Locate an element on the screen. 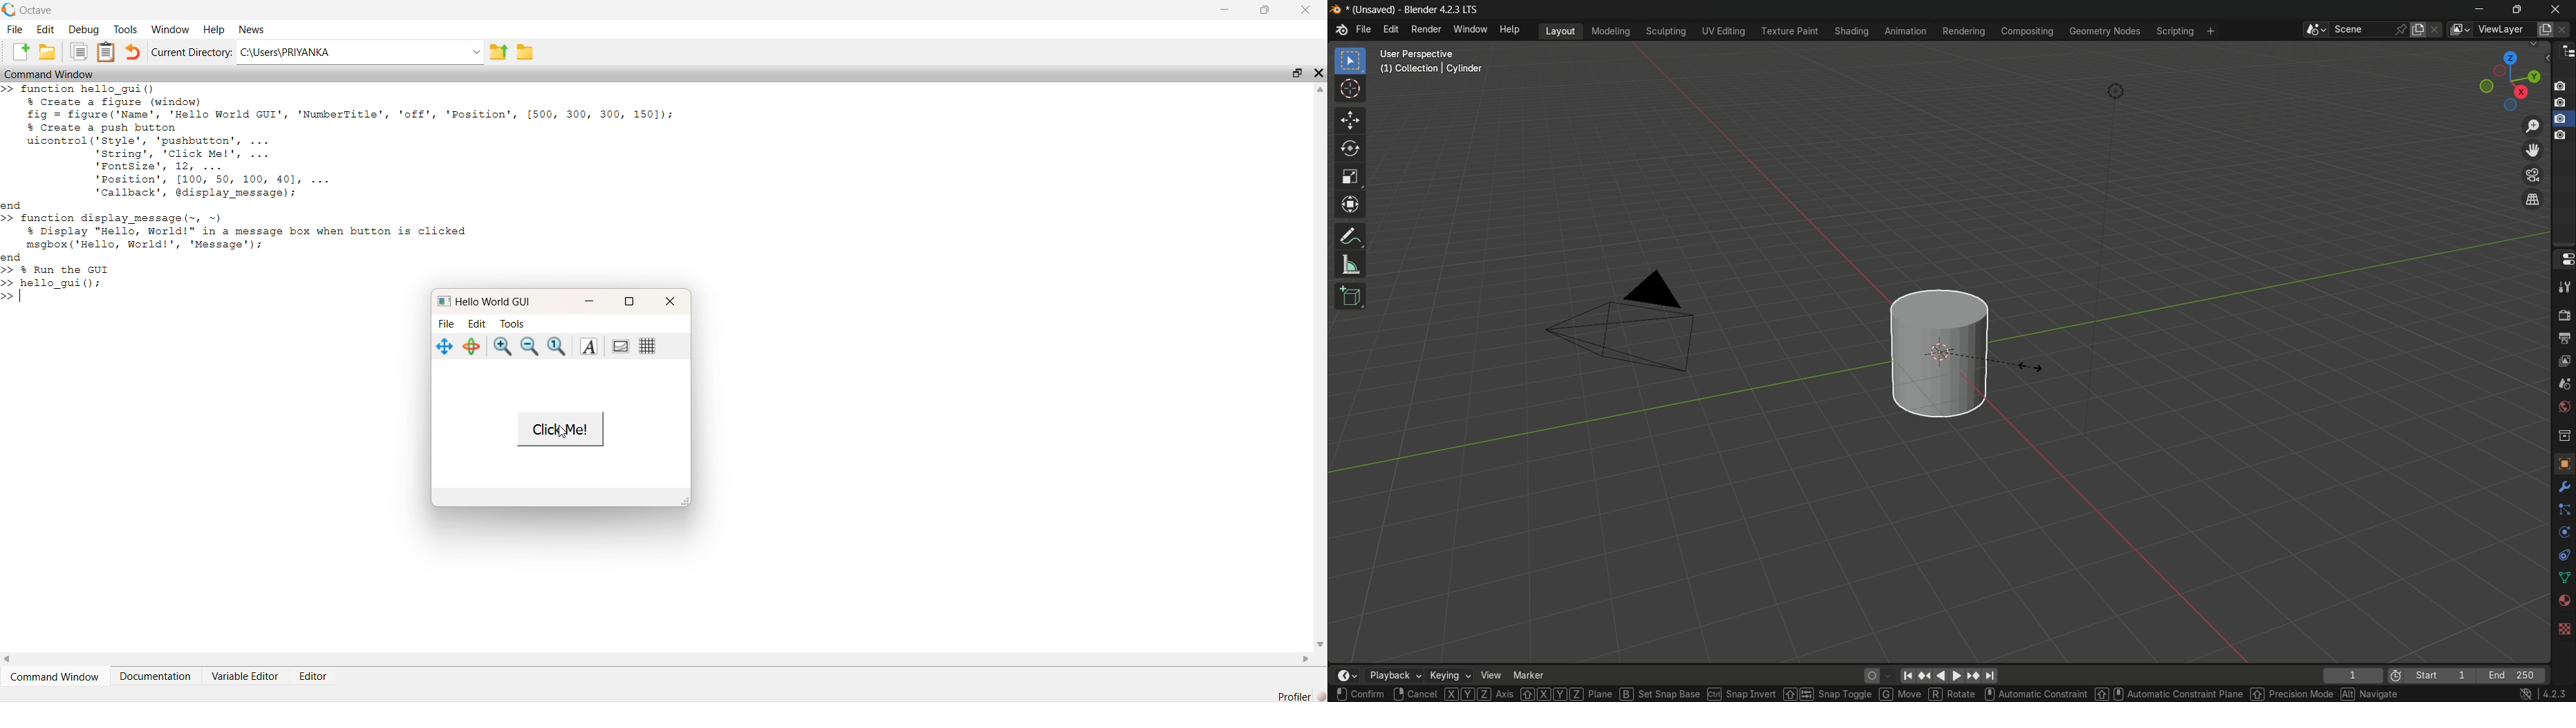 The height and width of the screenshot is (728, 2576). add viewlayer is located at coordinates (2545, 30).